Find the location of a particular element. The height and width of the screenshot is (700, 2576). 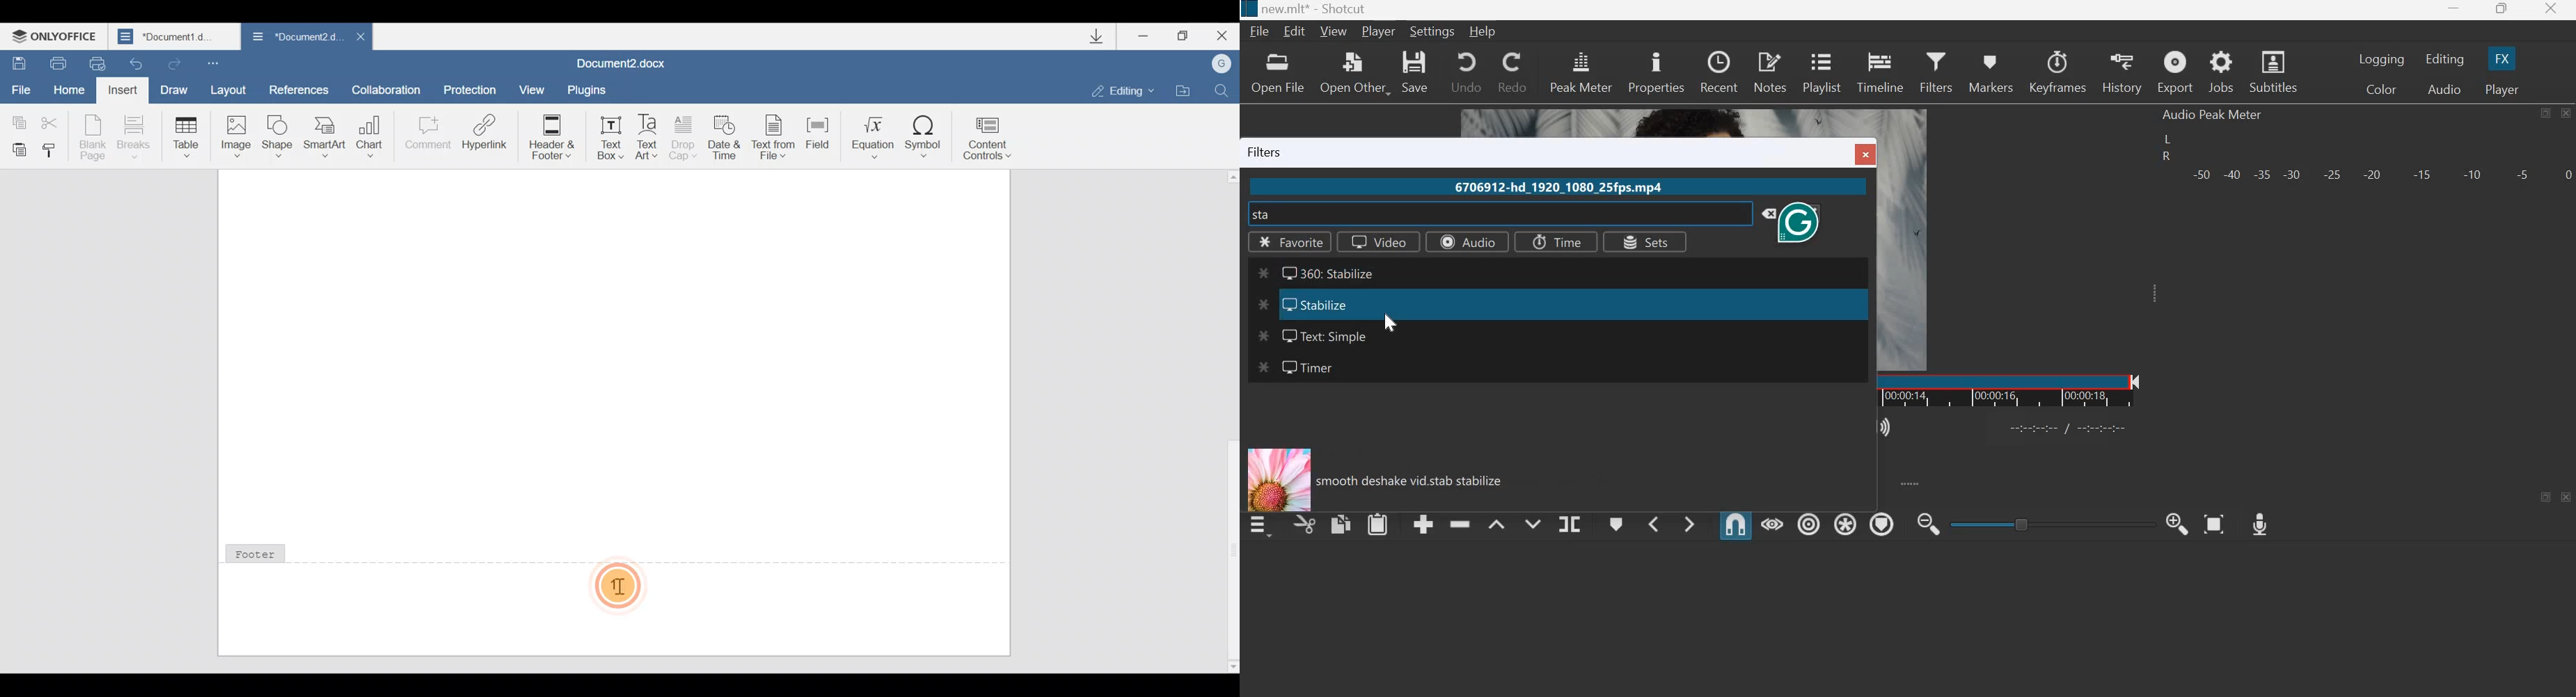

Filters is located at coordinates (1938, 71).